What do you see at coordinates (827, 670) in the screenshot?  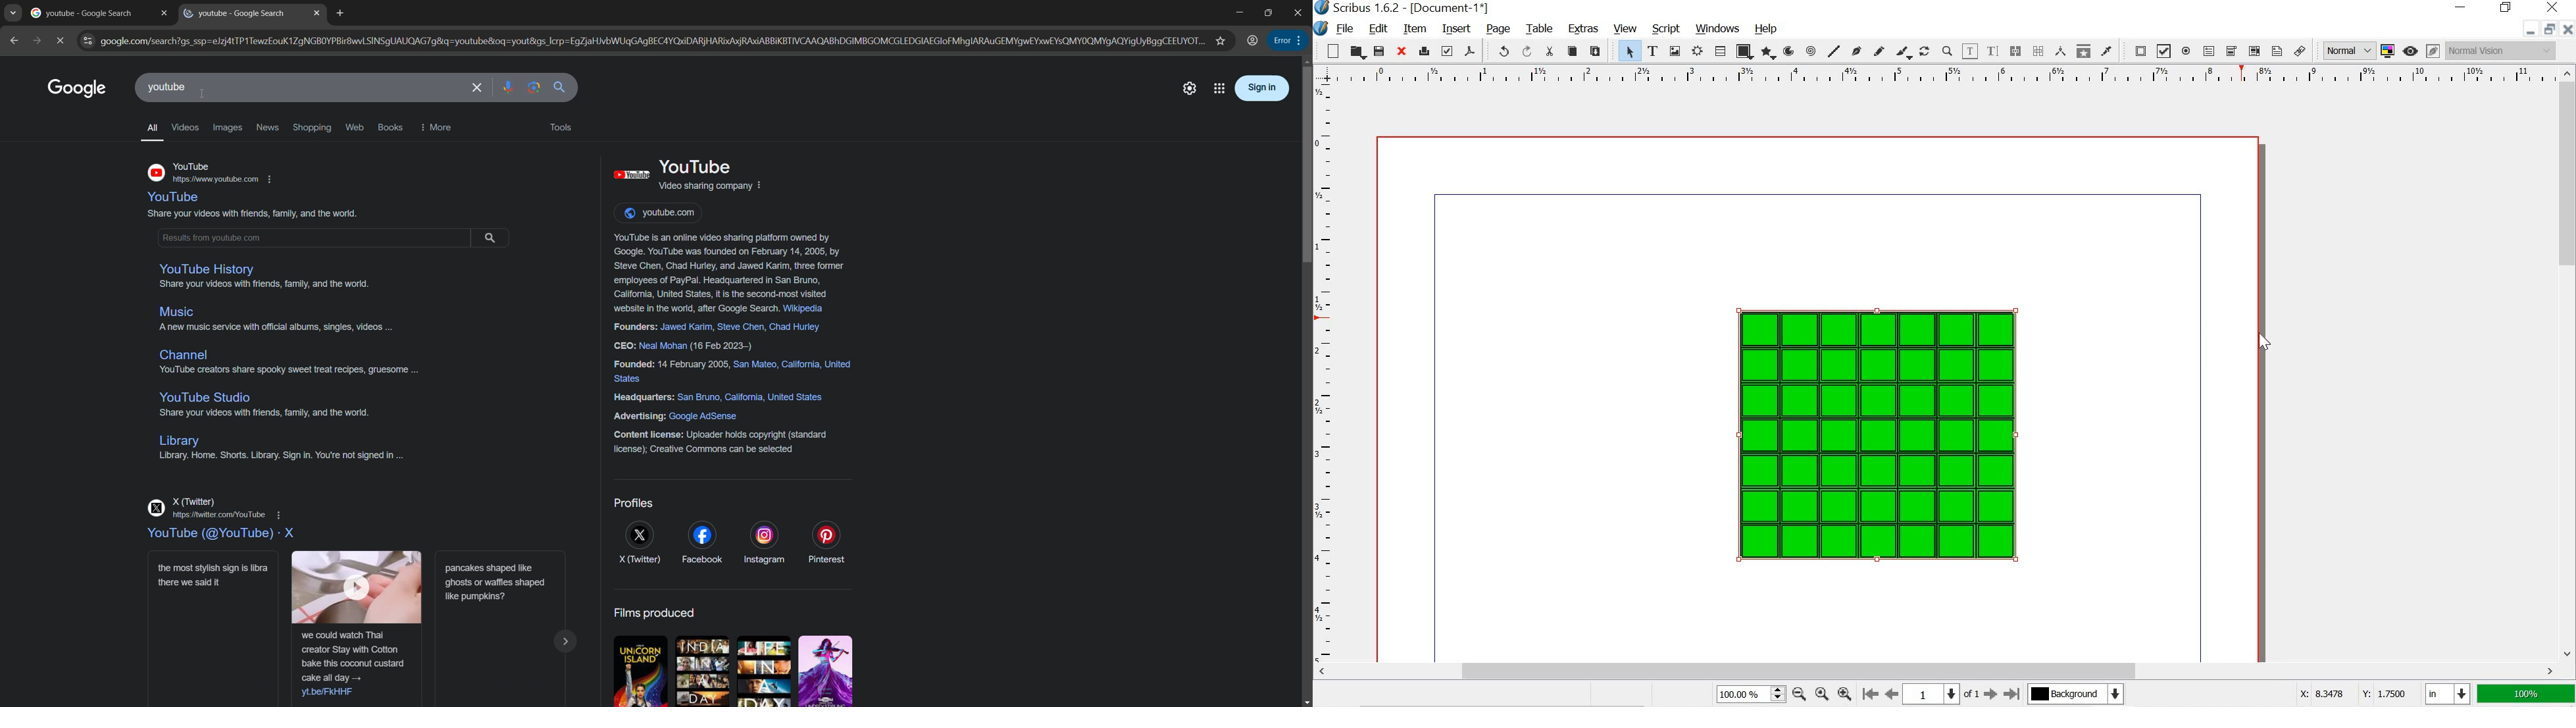 I see `film-4` at bounding box center [827, 670].